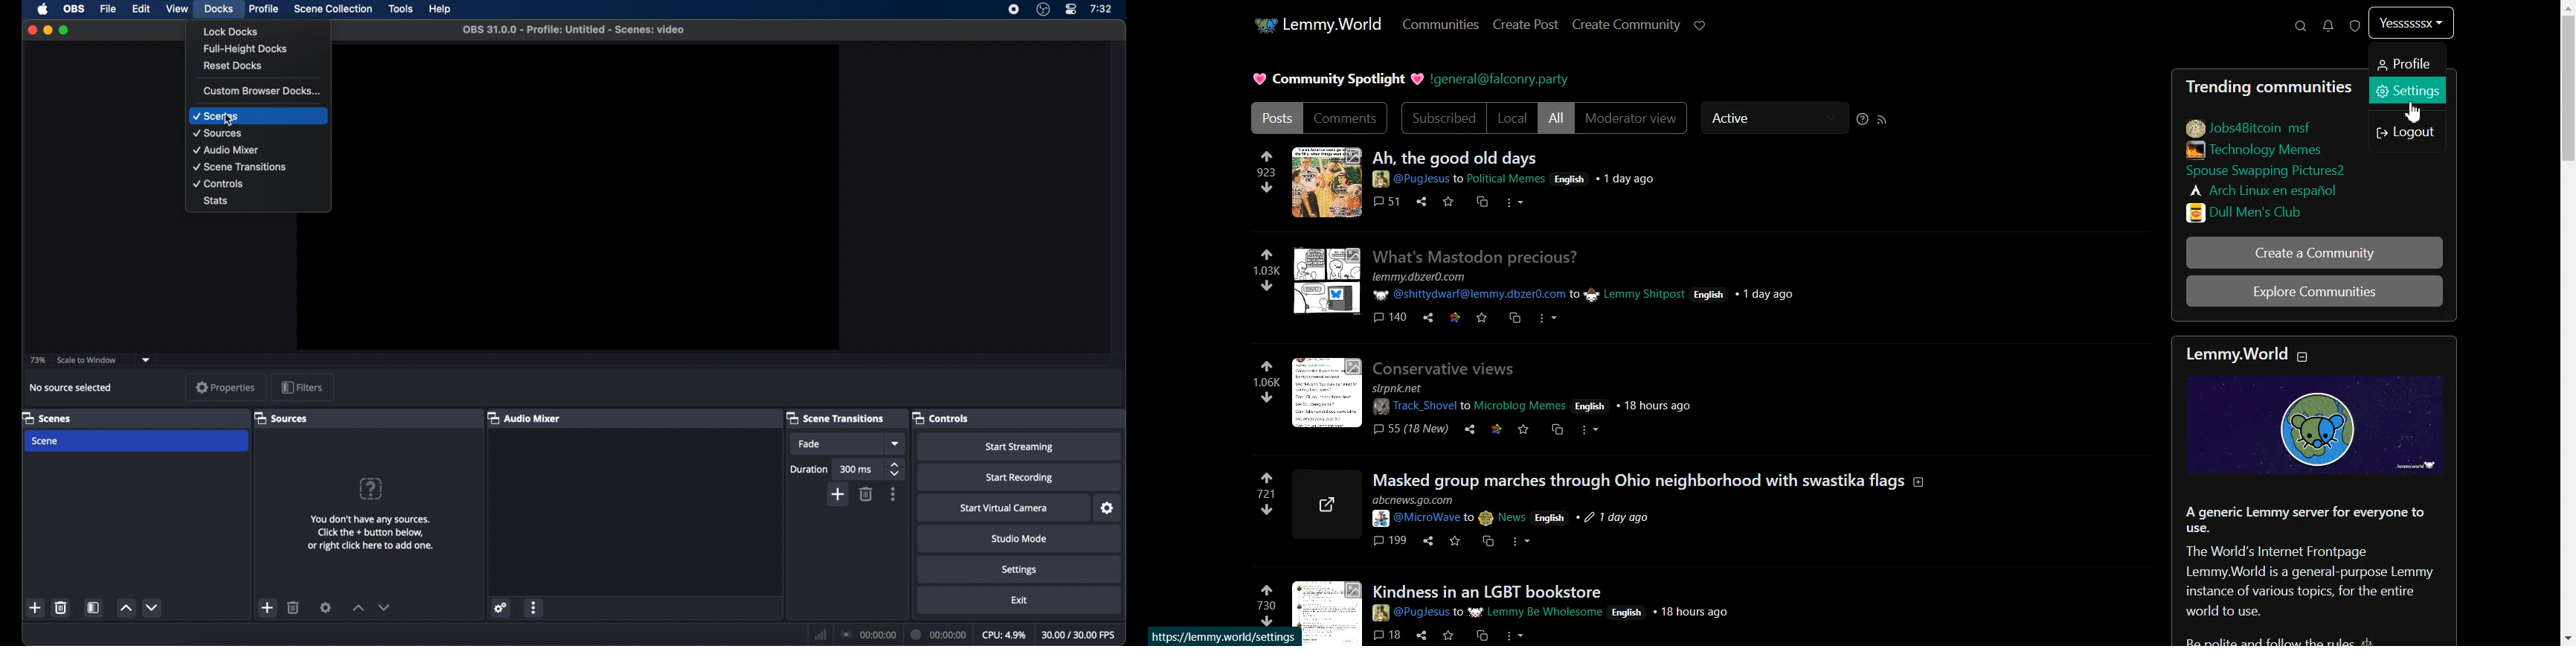  What do you see at coordinates (2260, 354) in the screenshot?
I see `title` at bounding box center [2260, 354].